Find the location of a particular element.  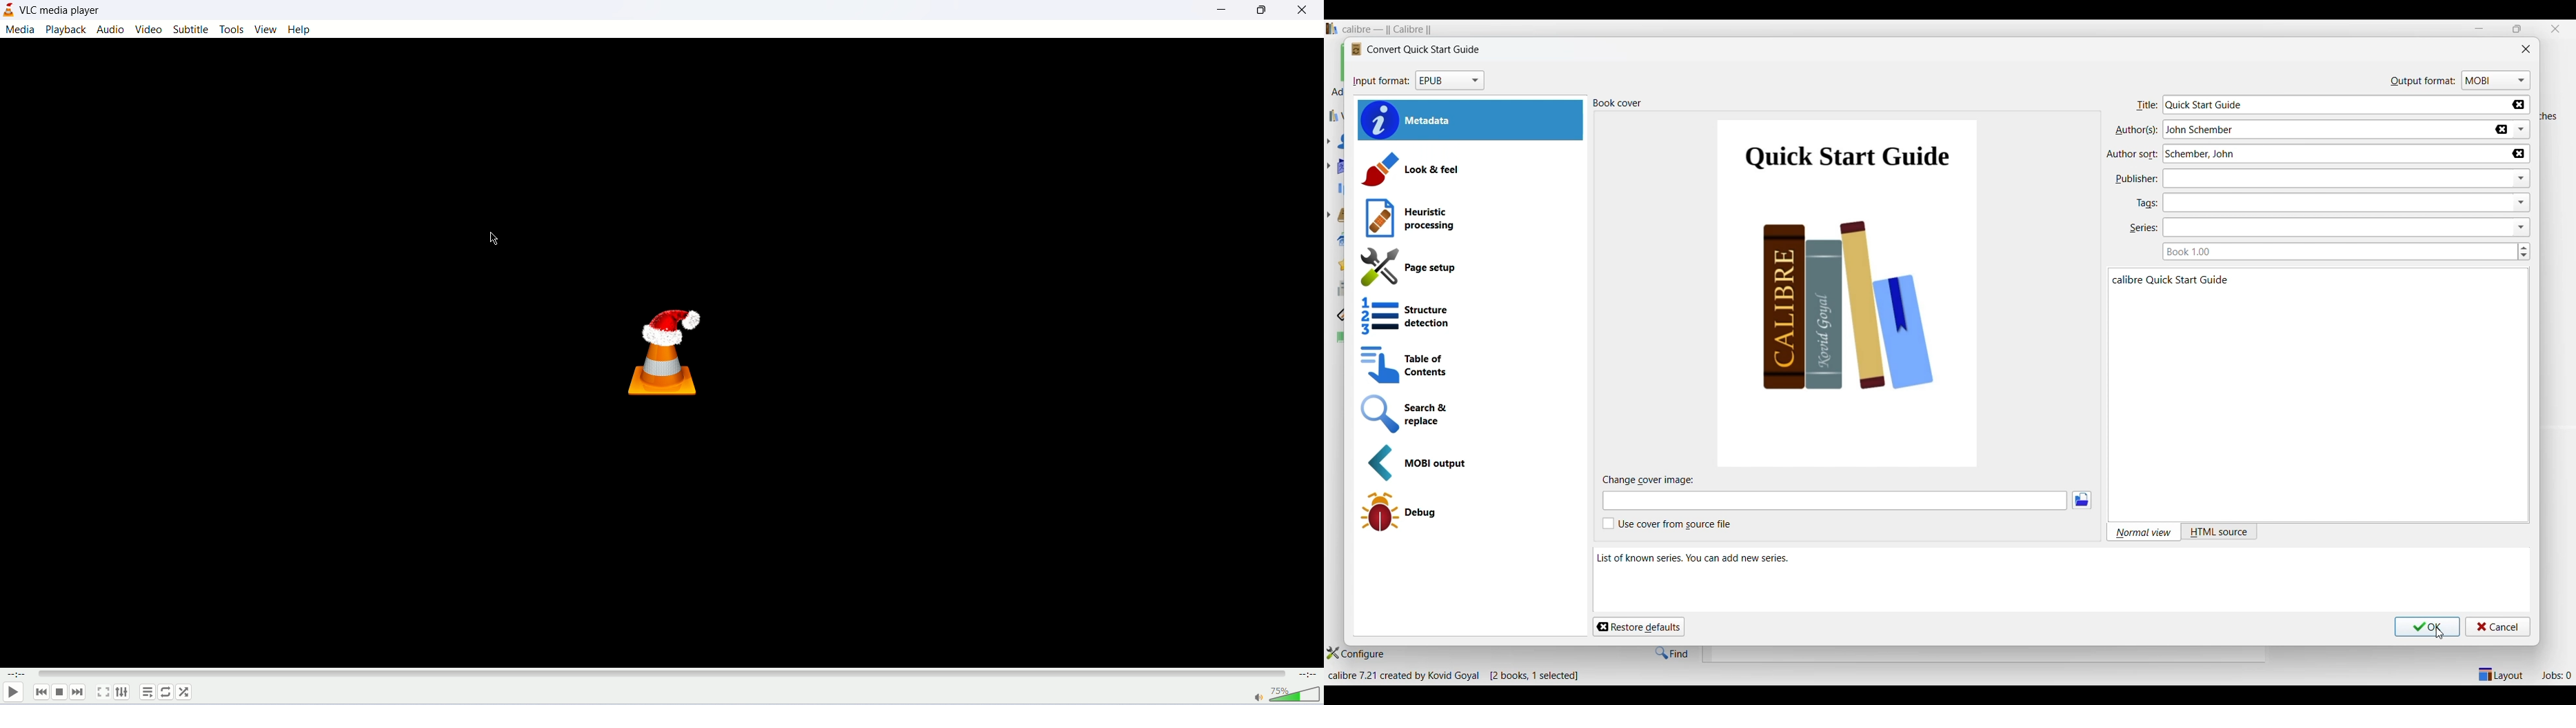

EPUB output is located at coordinates (1471, 463).